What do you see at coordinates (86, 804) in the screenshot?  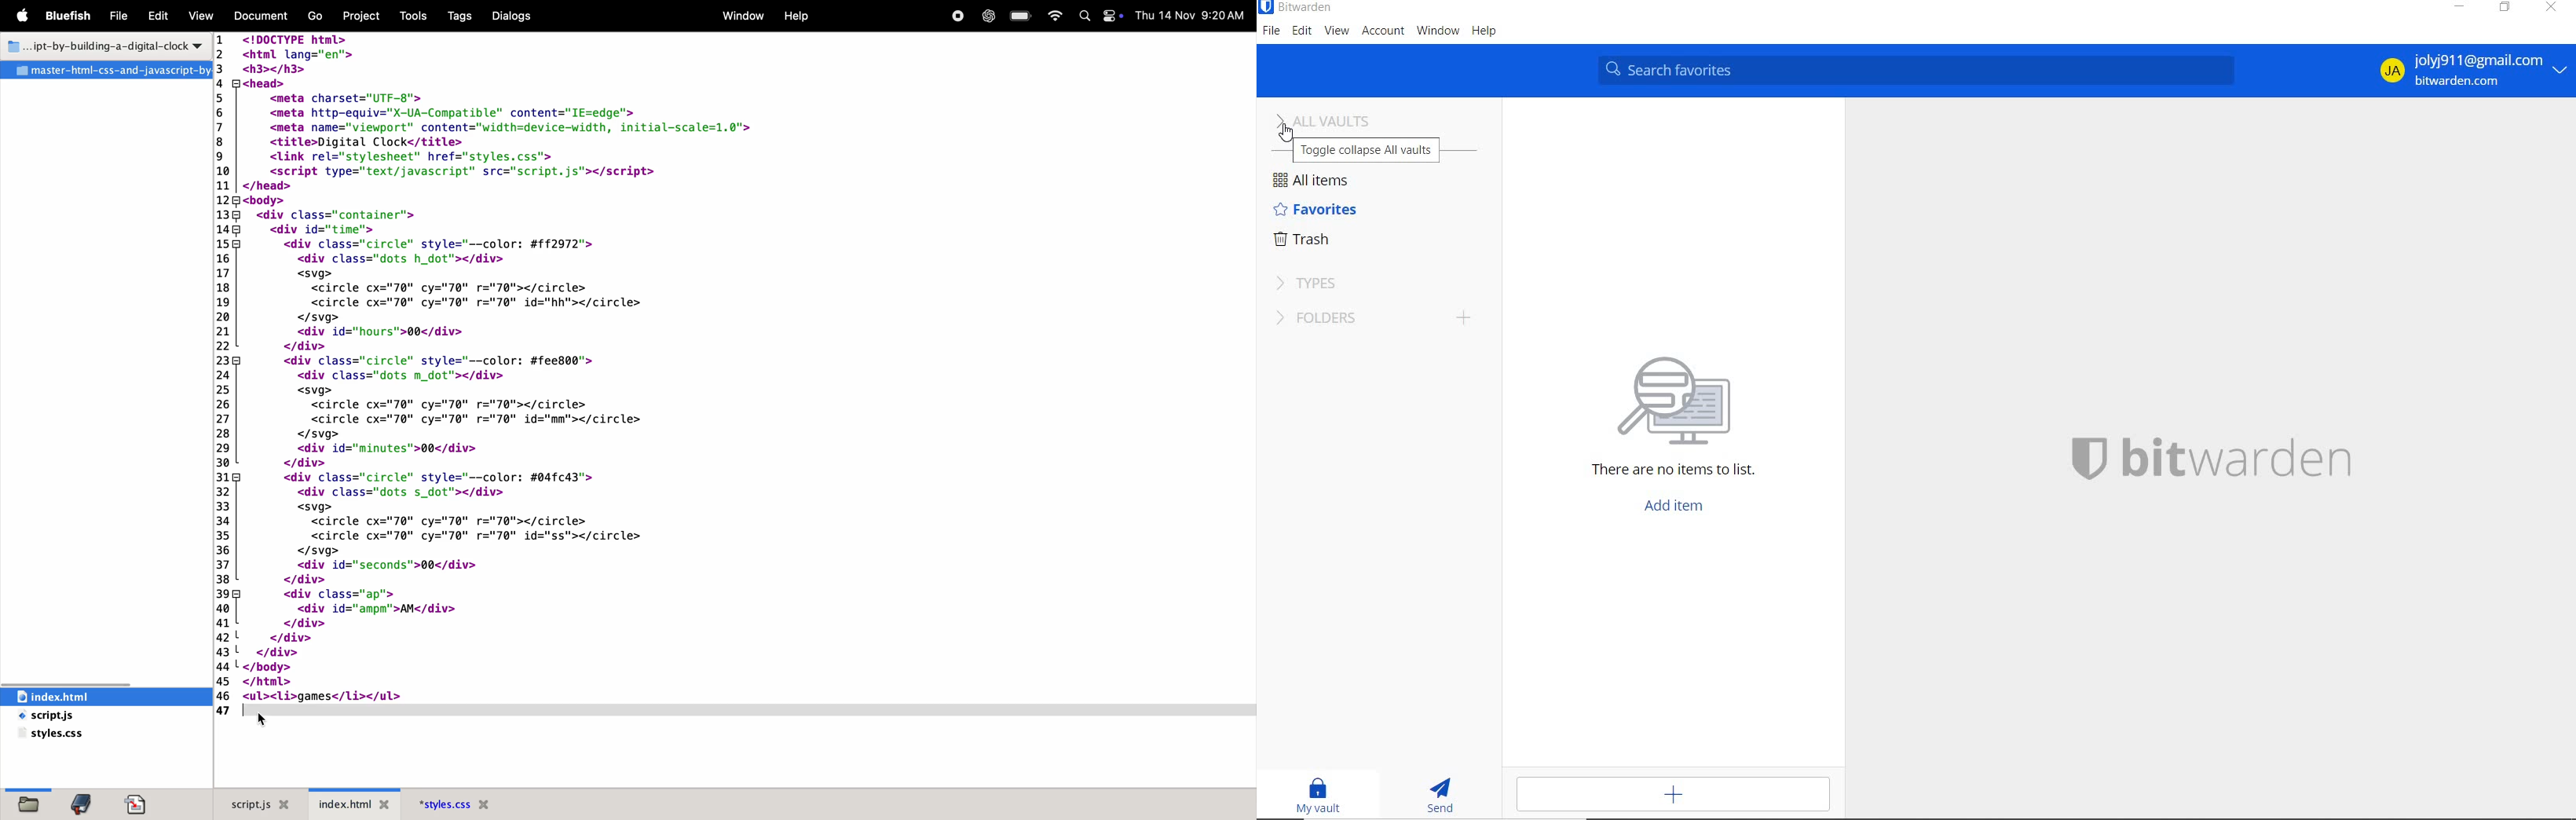 I see `bookmark` at bounding box center [86, 804].